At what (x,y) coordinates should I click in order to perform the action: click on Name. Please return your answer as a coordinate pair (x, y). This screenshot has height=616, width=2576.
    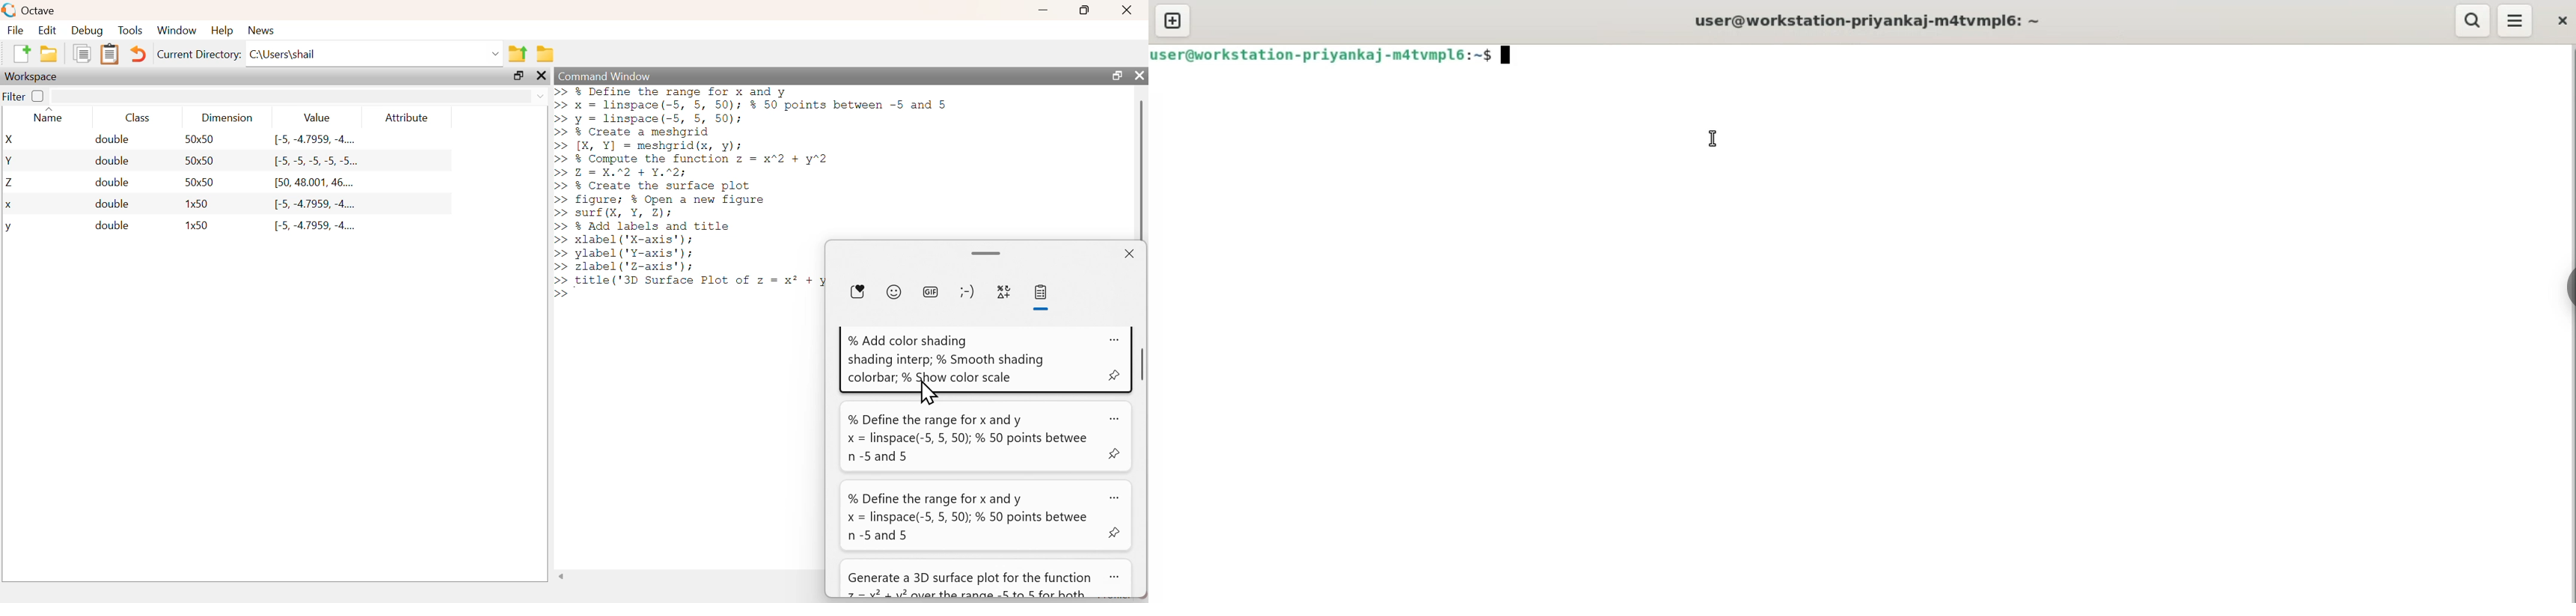
    Looking at the image, I should click on (51, 115).